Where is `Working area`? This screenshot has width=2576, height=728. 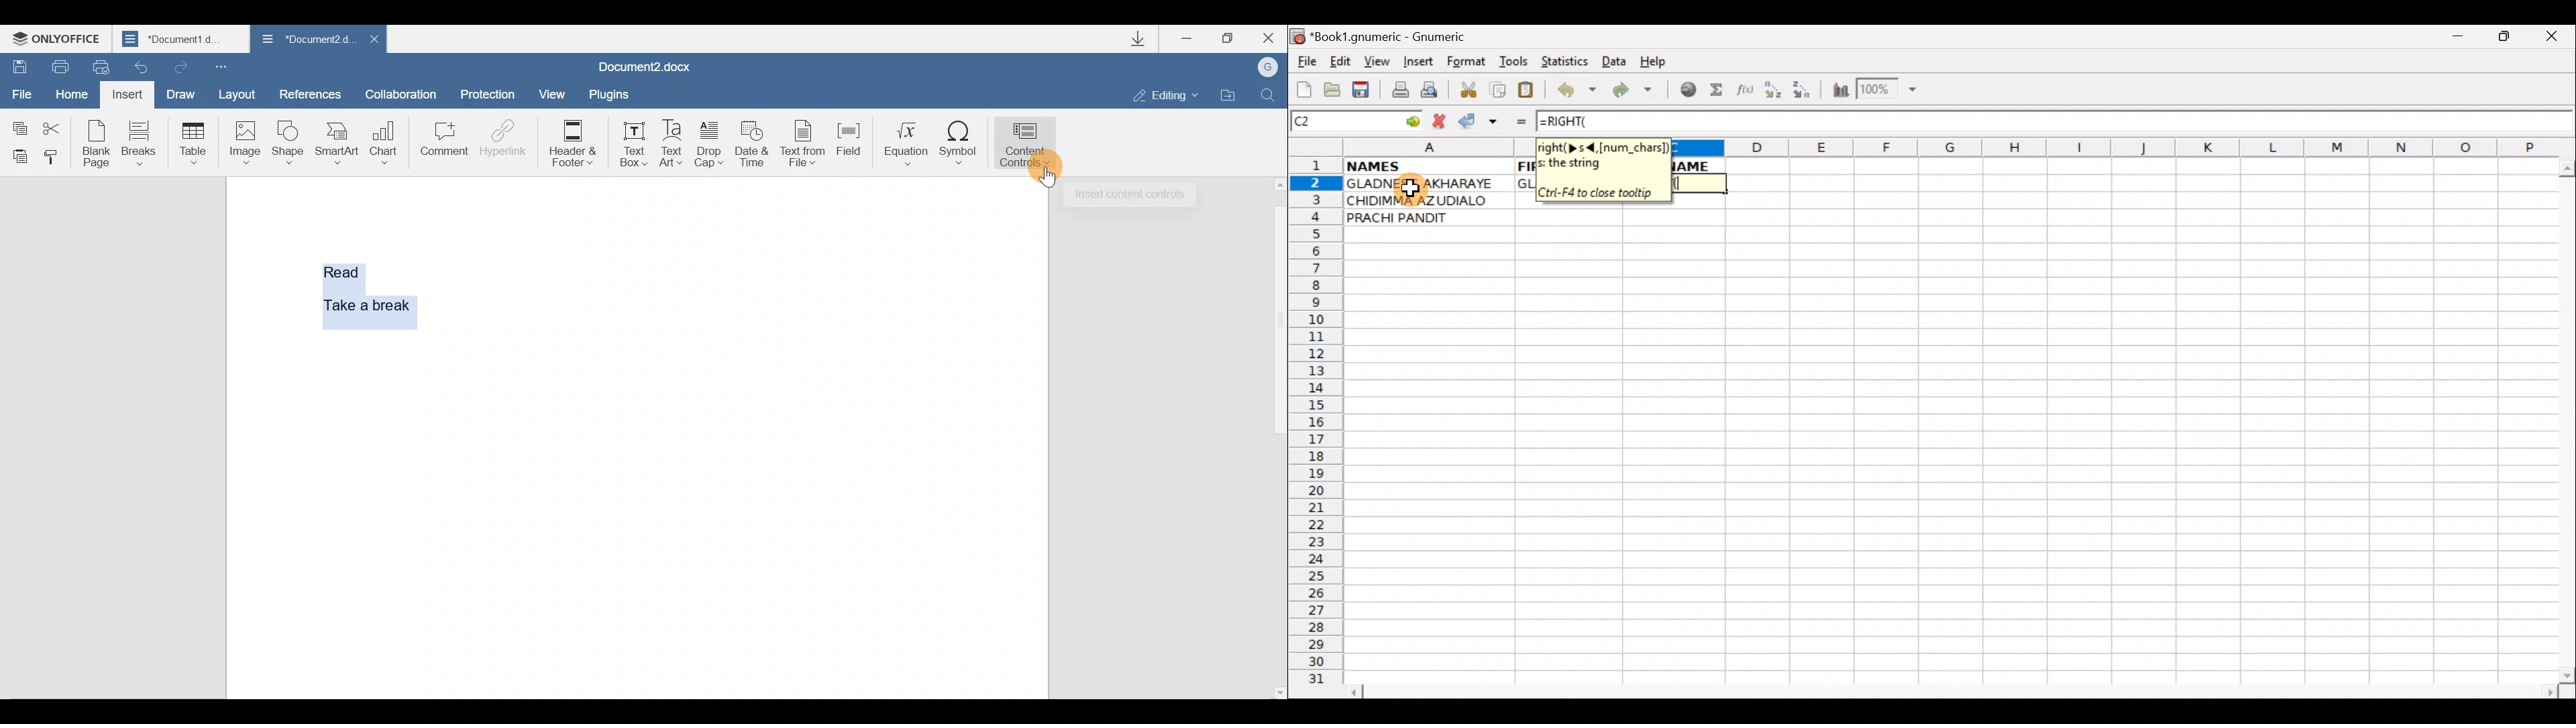 Working area is located at coordinates (737, 436).